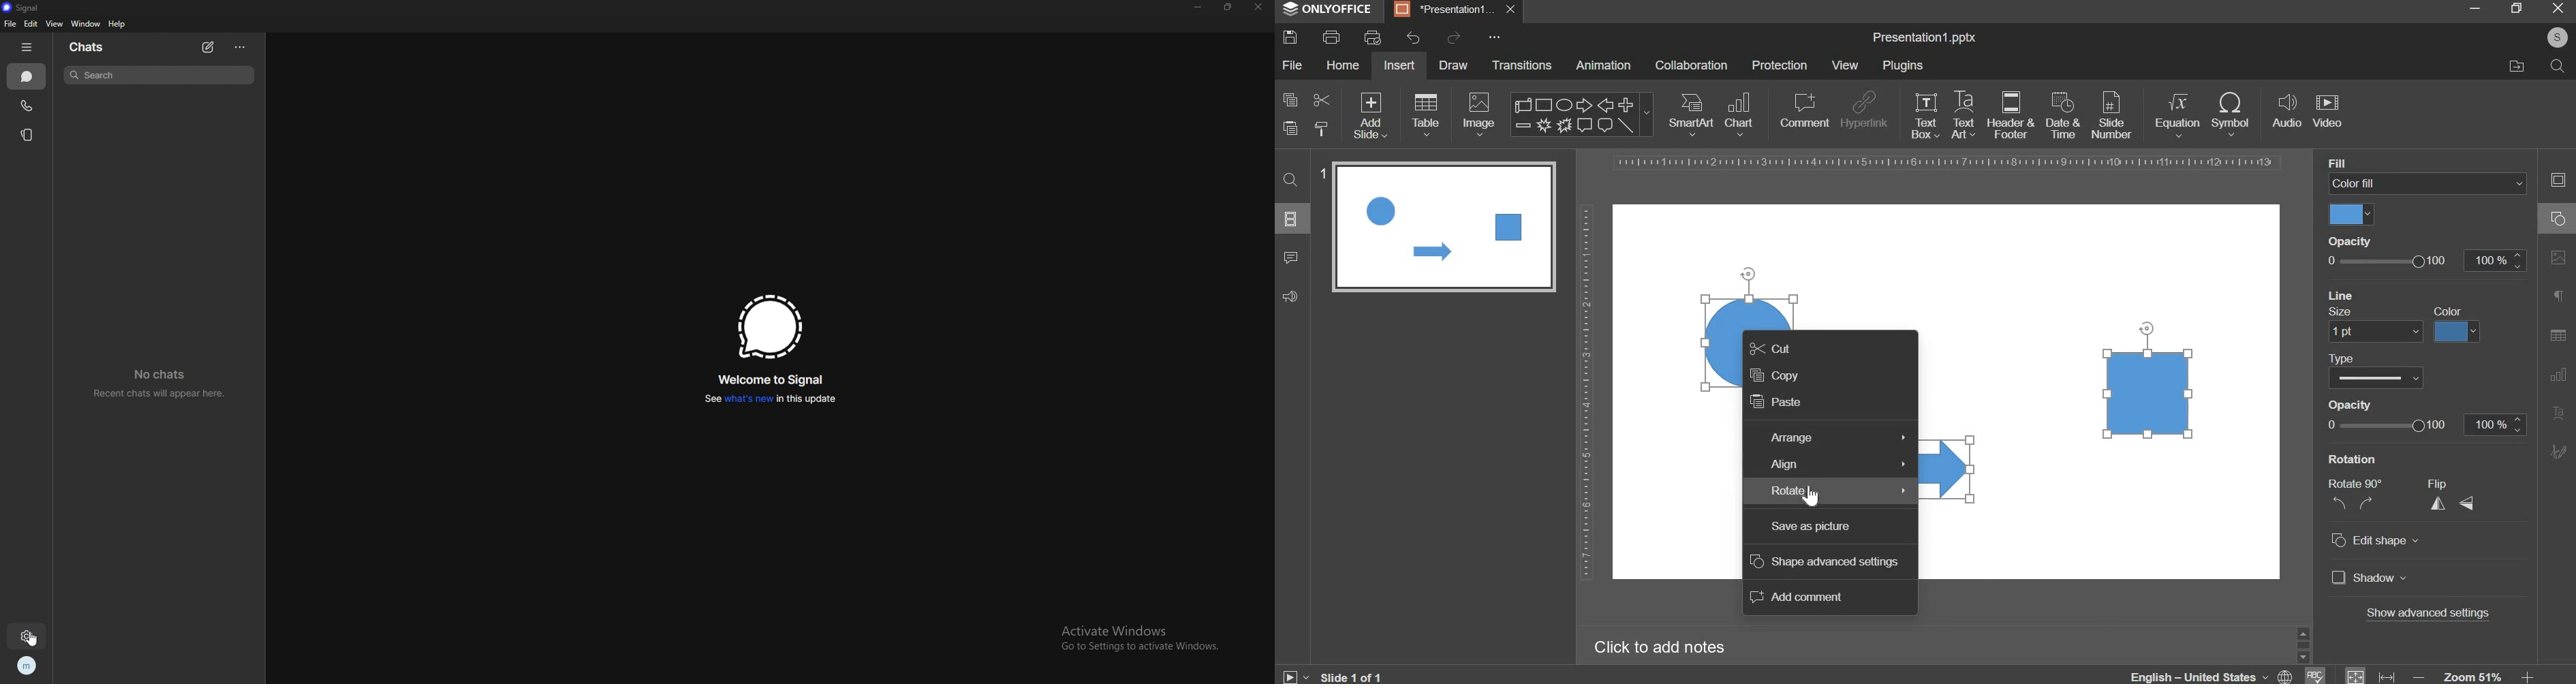 The height and width of the screenshot is (700, 2576). Describe the element at coordinates (1371, 116) in the screenshot. I see `add slide` at that location.